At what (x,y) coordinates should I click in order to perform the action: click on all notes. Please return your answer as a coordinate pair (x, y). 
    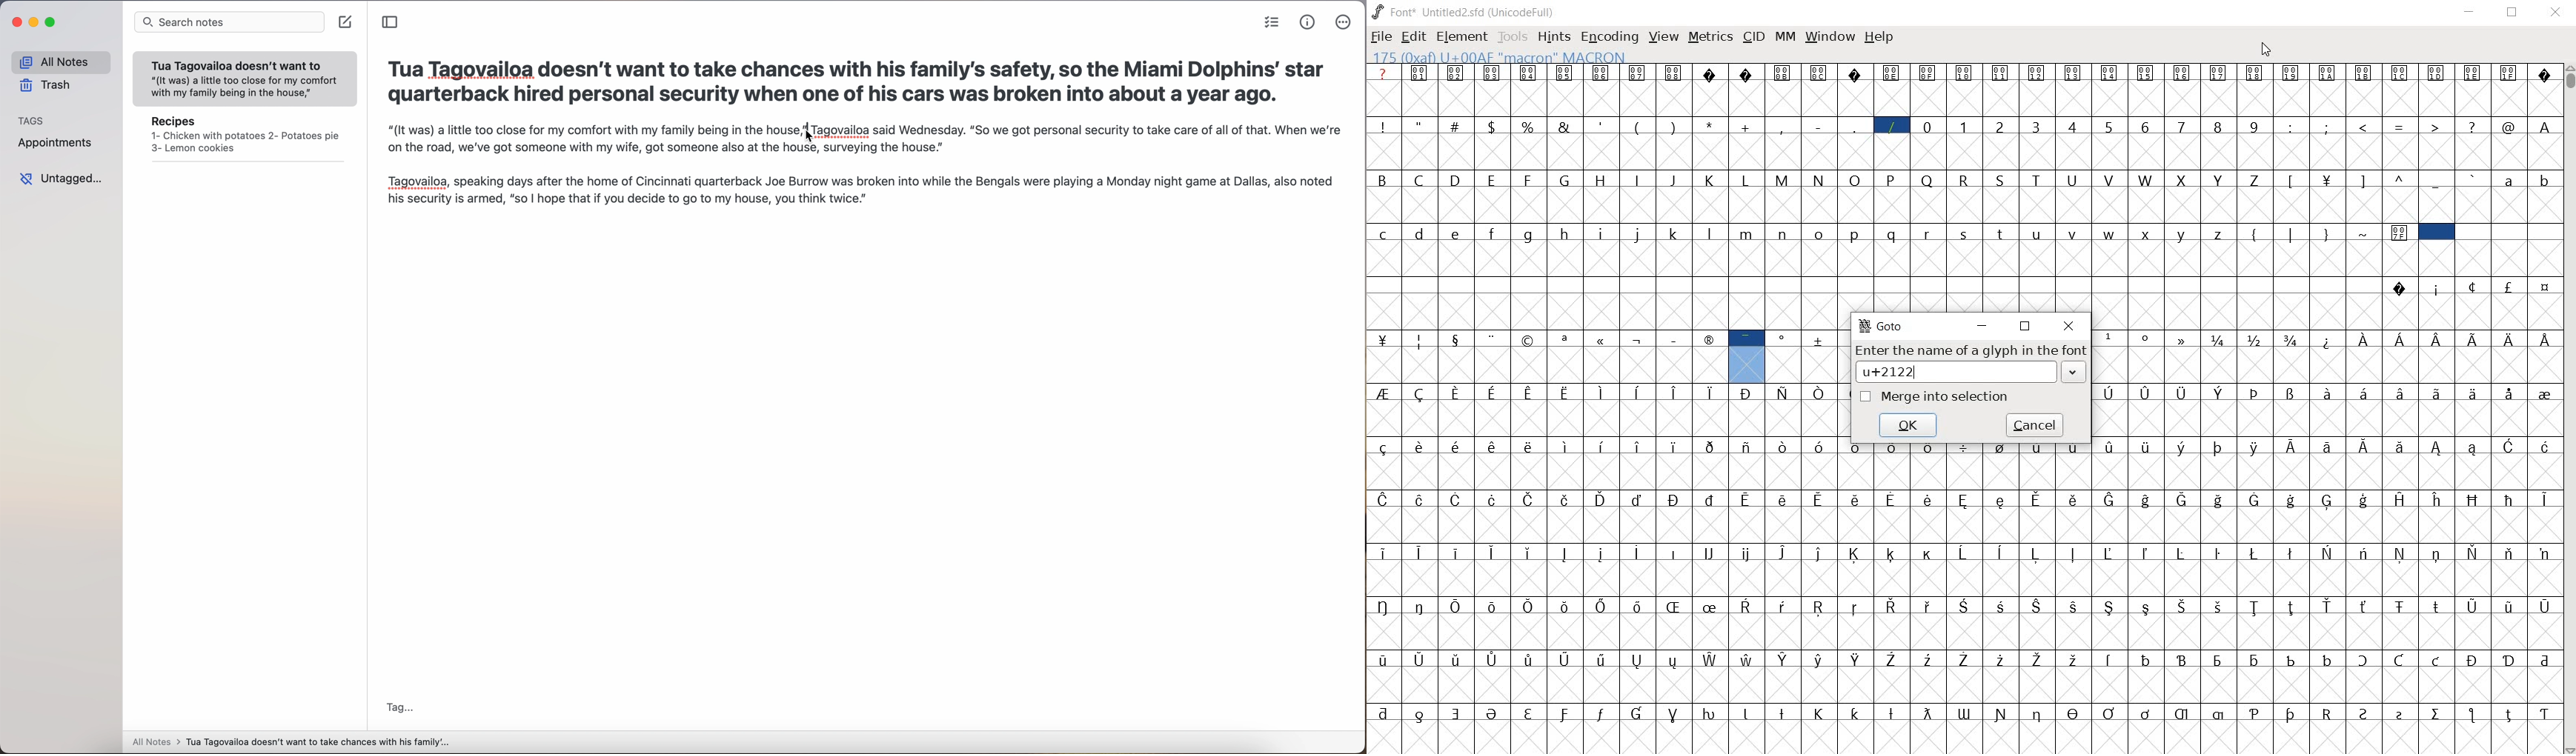
    Looking at the image, I should click on (61, 61).